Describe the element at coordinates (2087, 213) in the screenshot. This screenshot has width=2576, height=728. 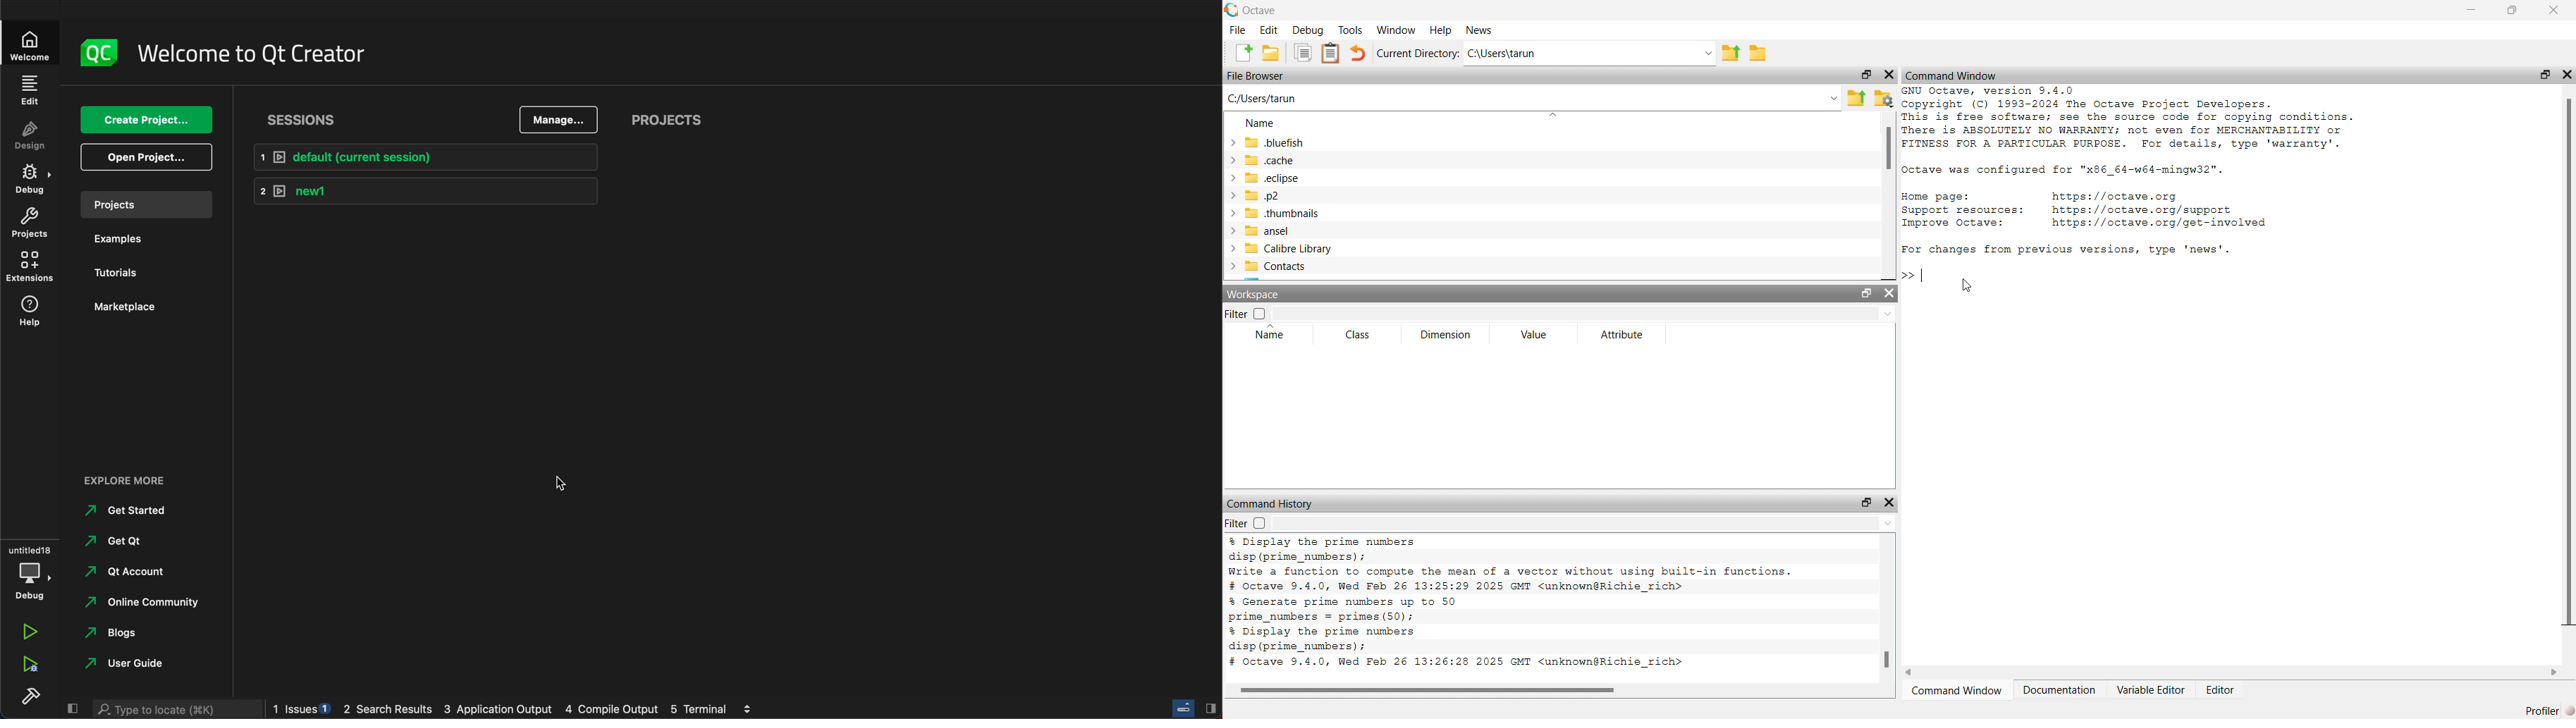
I see `Home page: https://octave.org
Support resources:  https://octave.org/support
Improve Octave: https://octave.org/get—involved` at that location.